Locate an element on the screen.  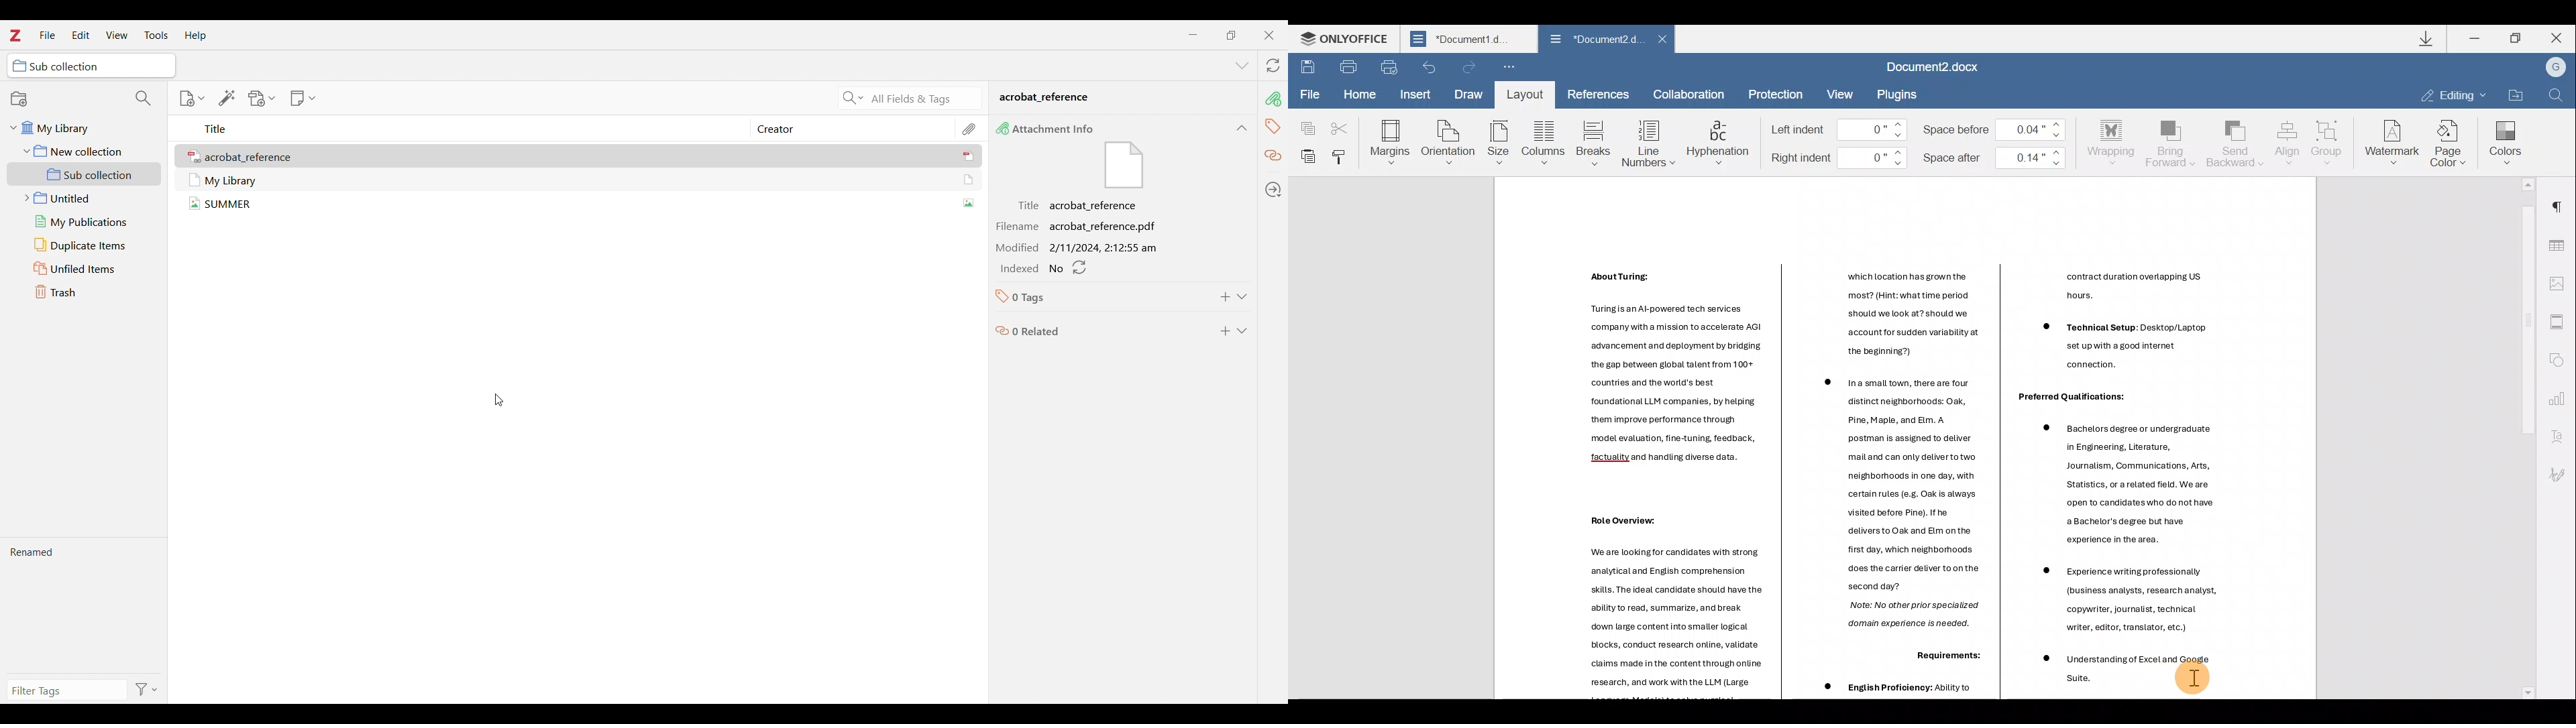
Locate is located at coordinates (1273, 190).